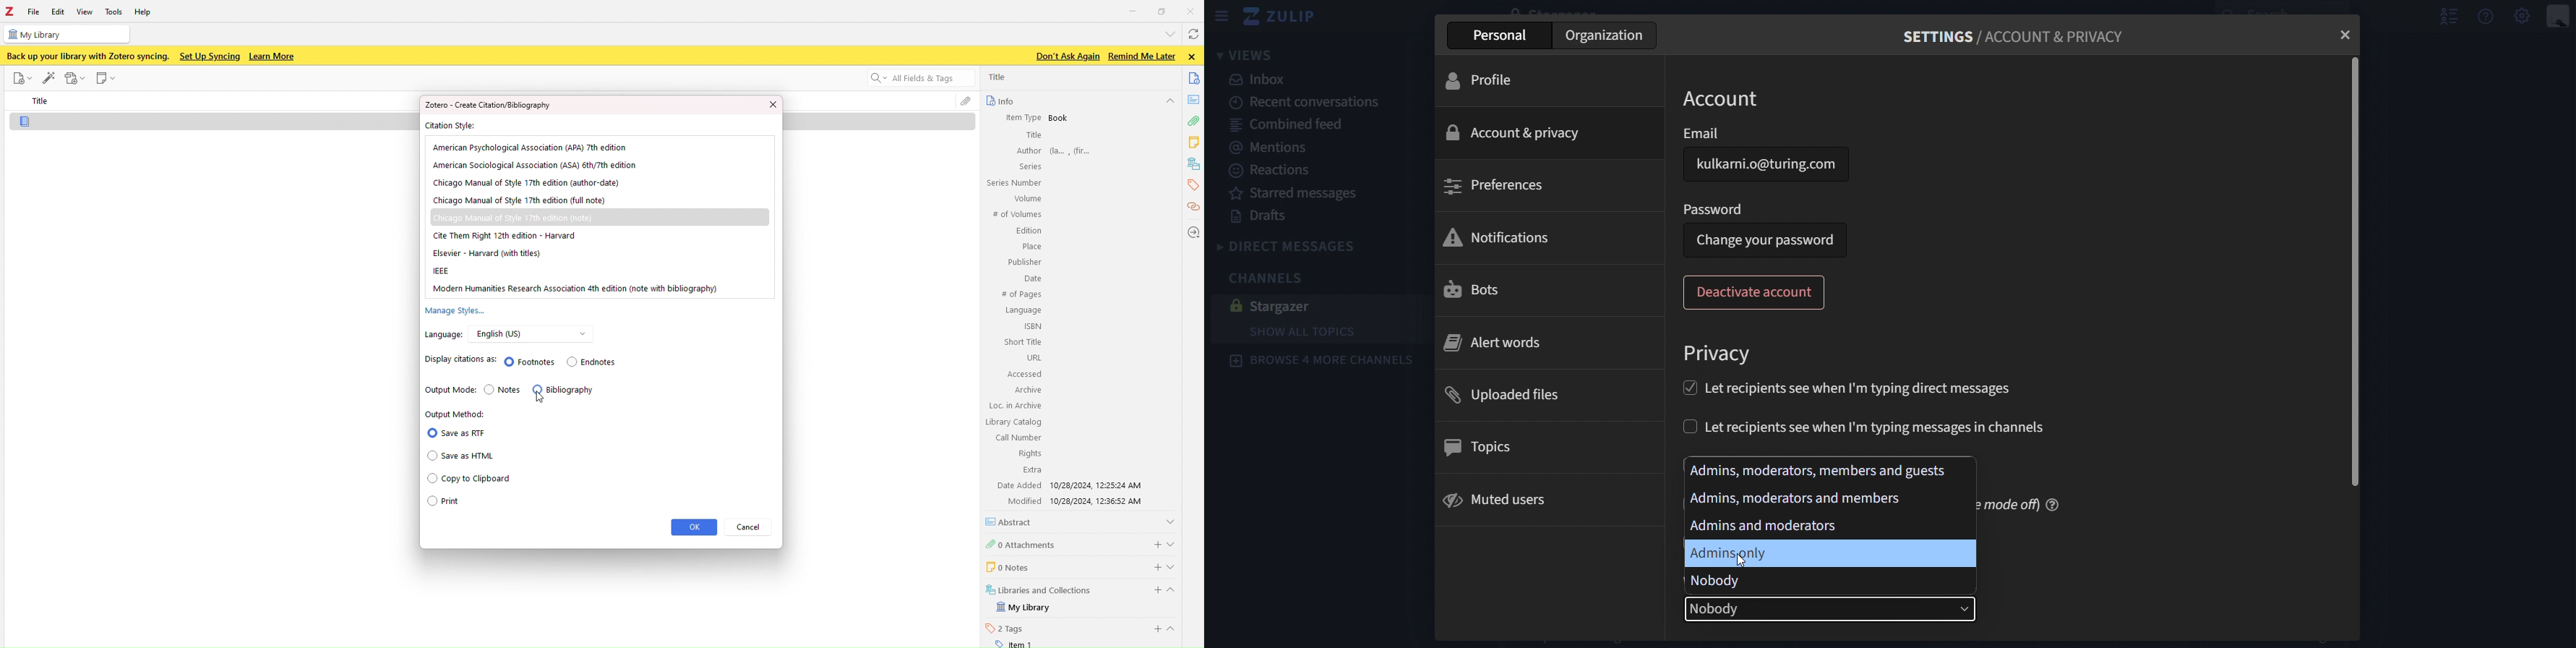  What do you see at coordinates (1245, 56) in the screenshot?
I see `views` at bounding box center [1245, 56].